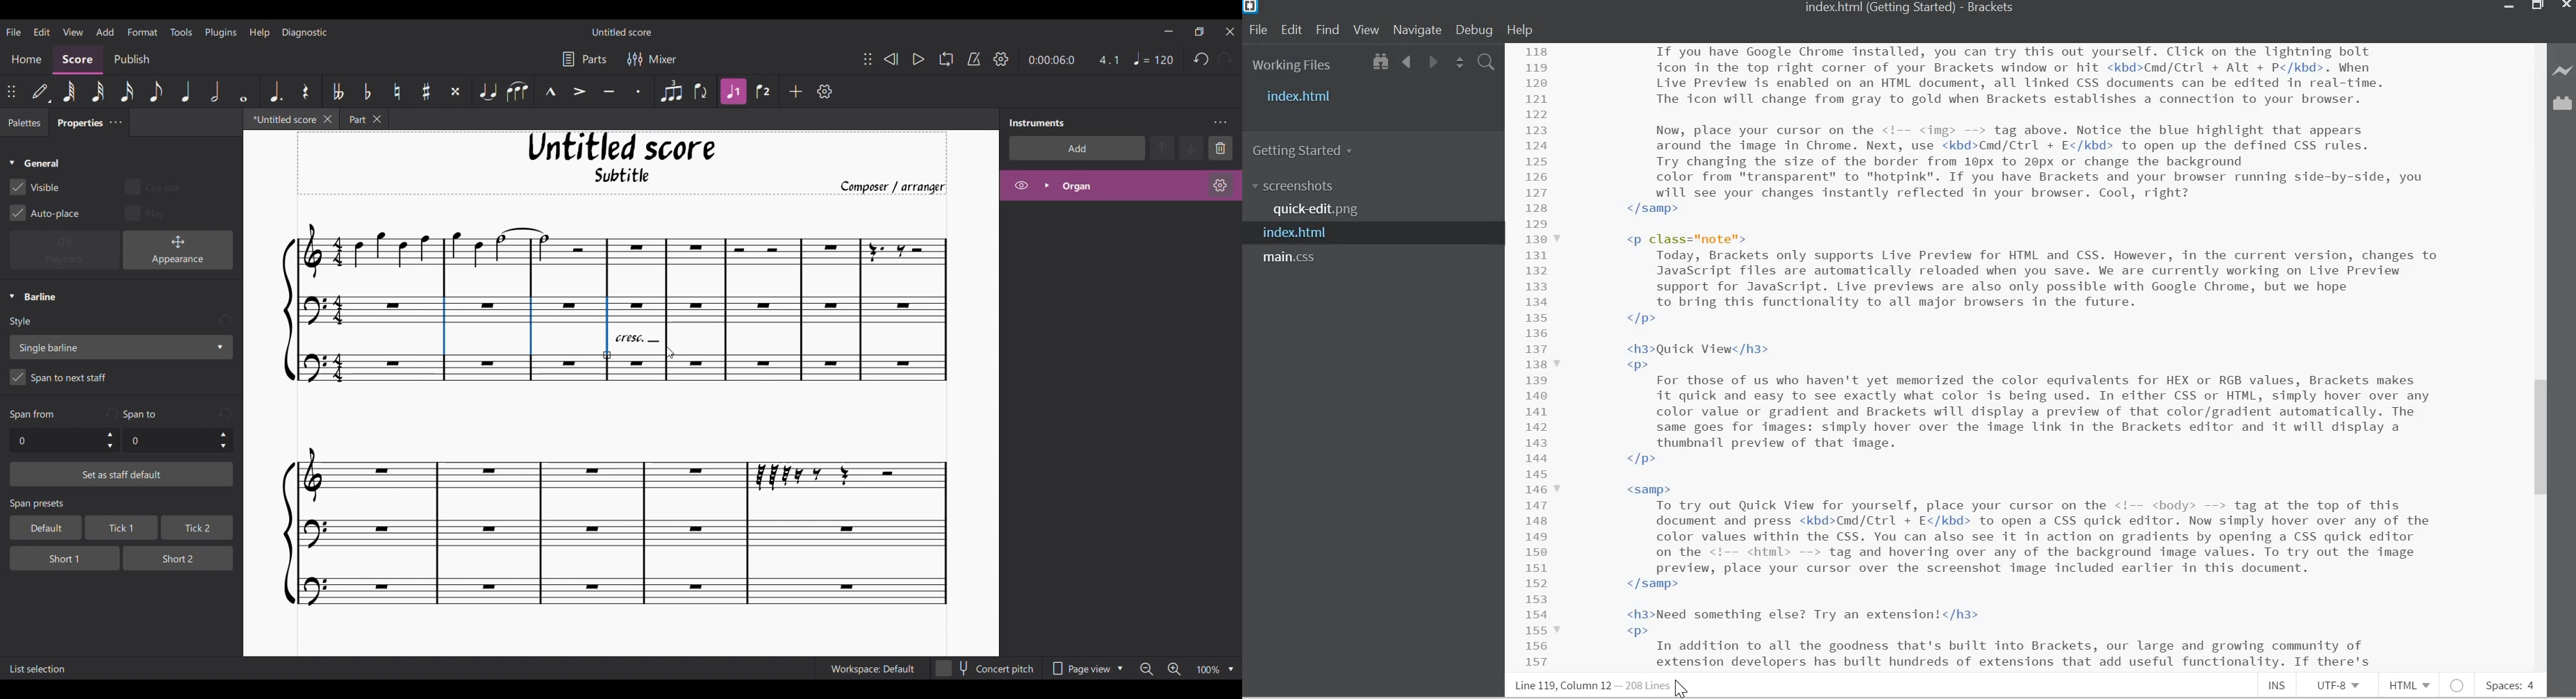 This screenshot has height=700, width=2576. Describe the element at coordinates (579, 92) in the screenshot. I see `Accent` at that location.